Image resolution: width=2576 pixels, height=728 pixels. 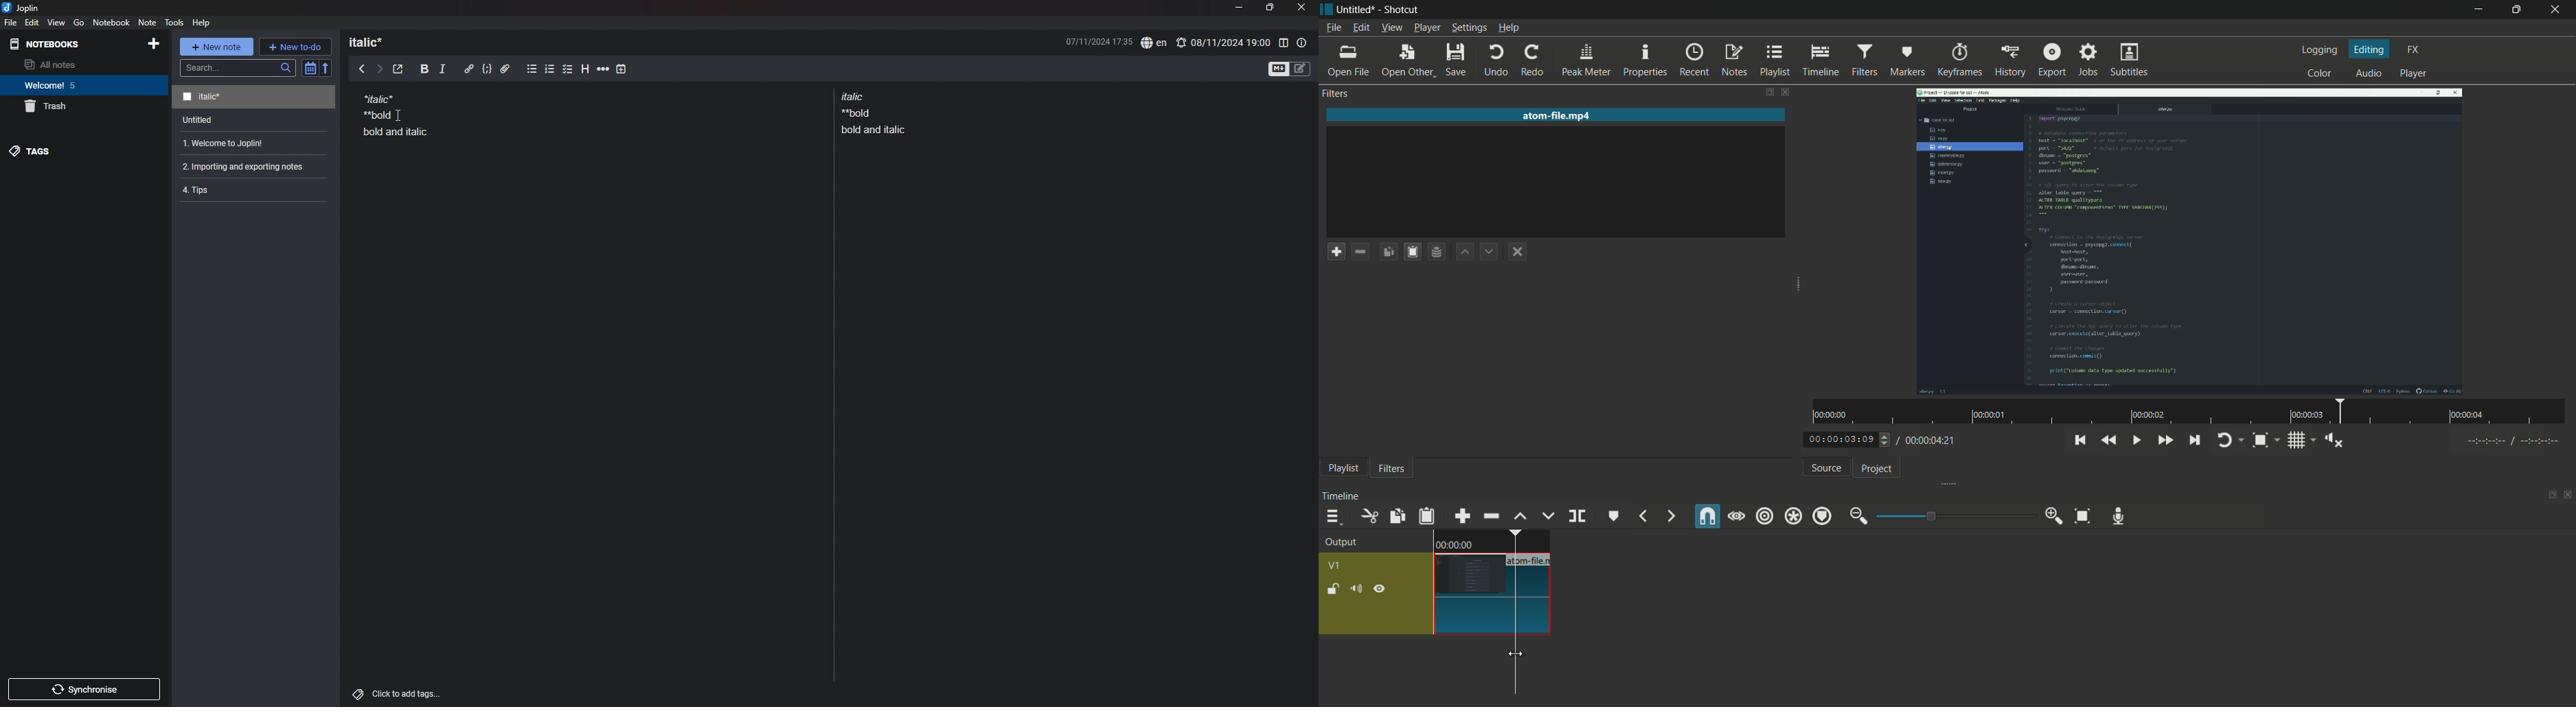 I want to click on joplin, so click(x=21, y=8).